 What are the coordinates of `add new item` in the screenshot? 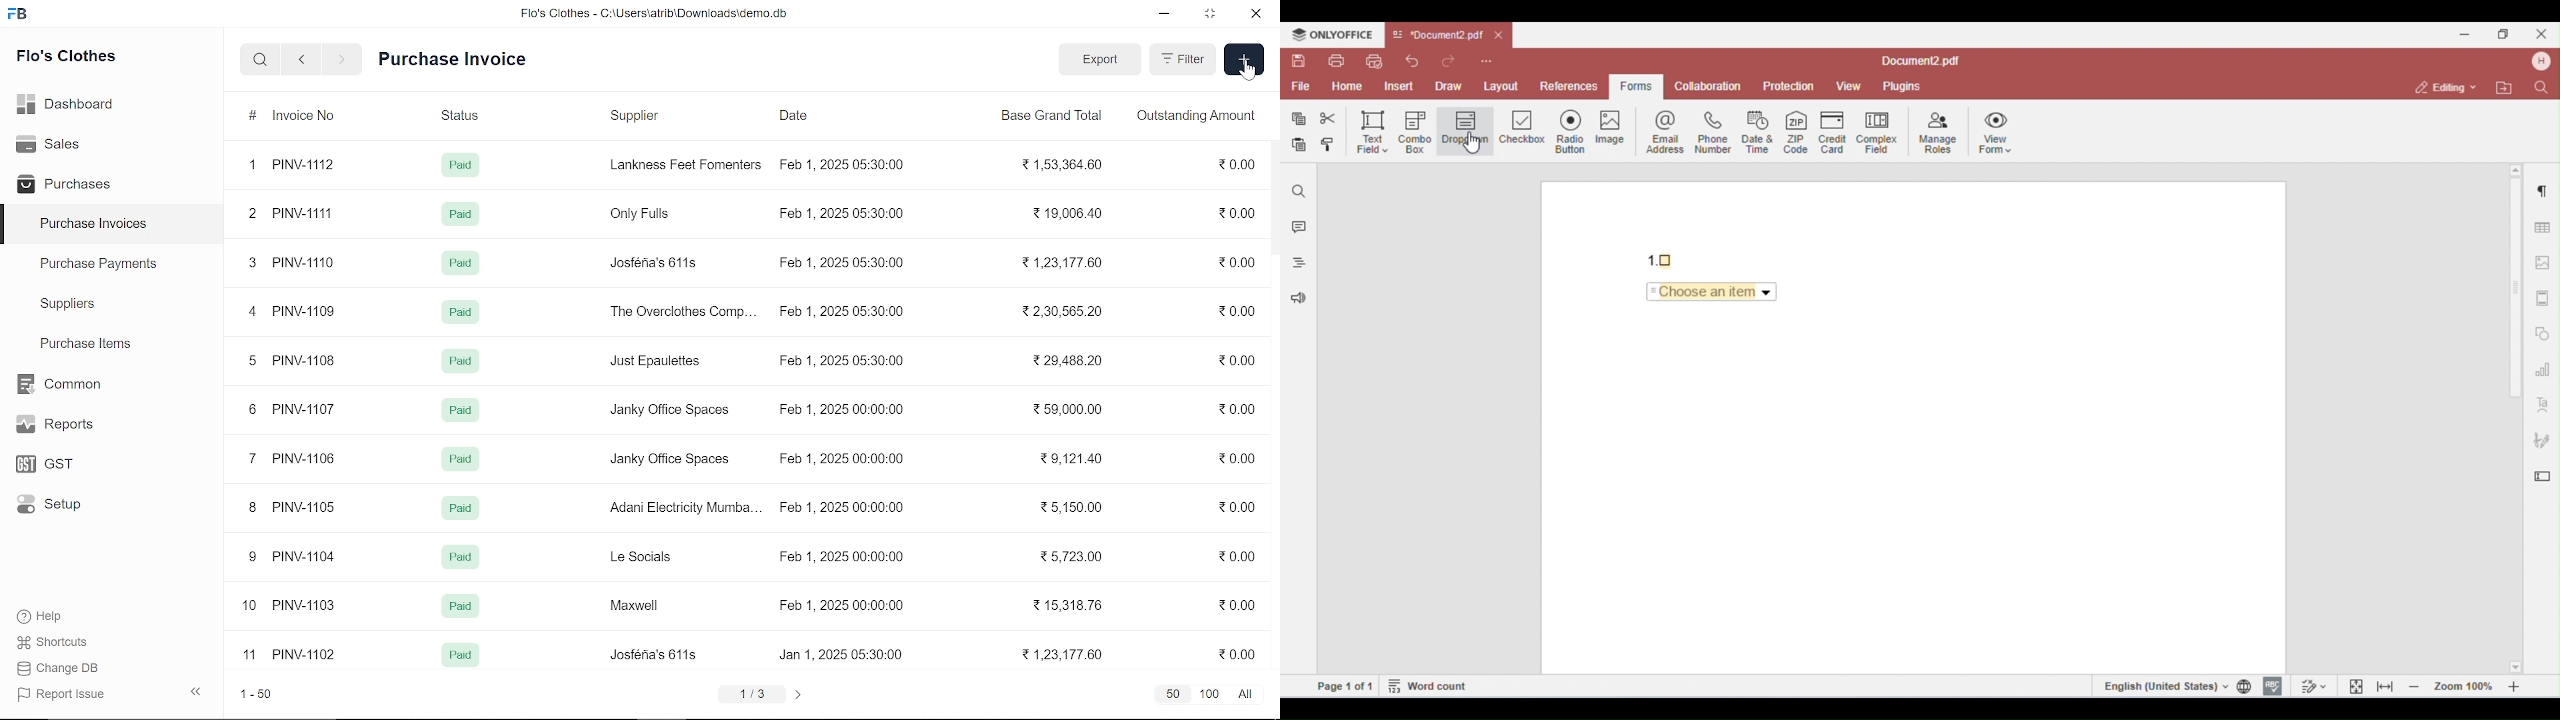 It's located at (1244, 59).